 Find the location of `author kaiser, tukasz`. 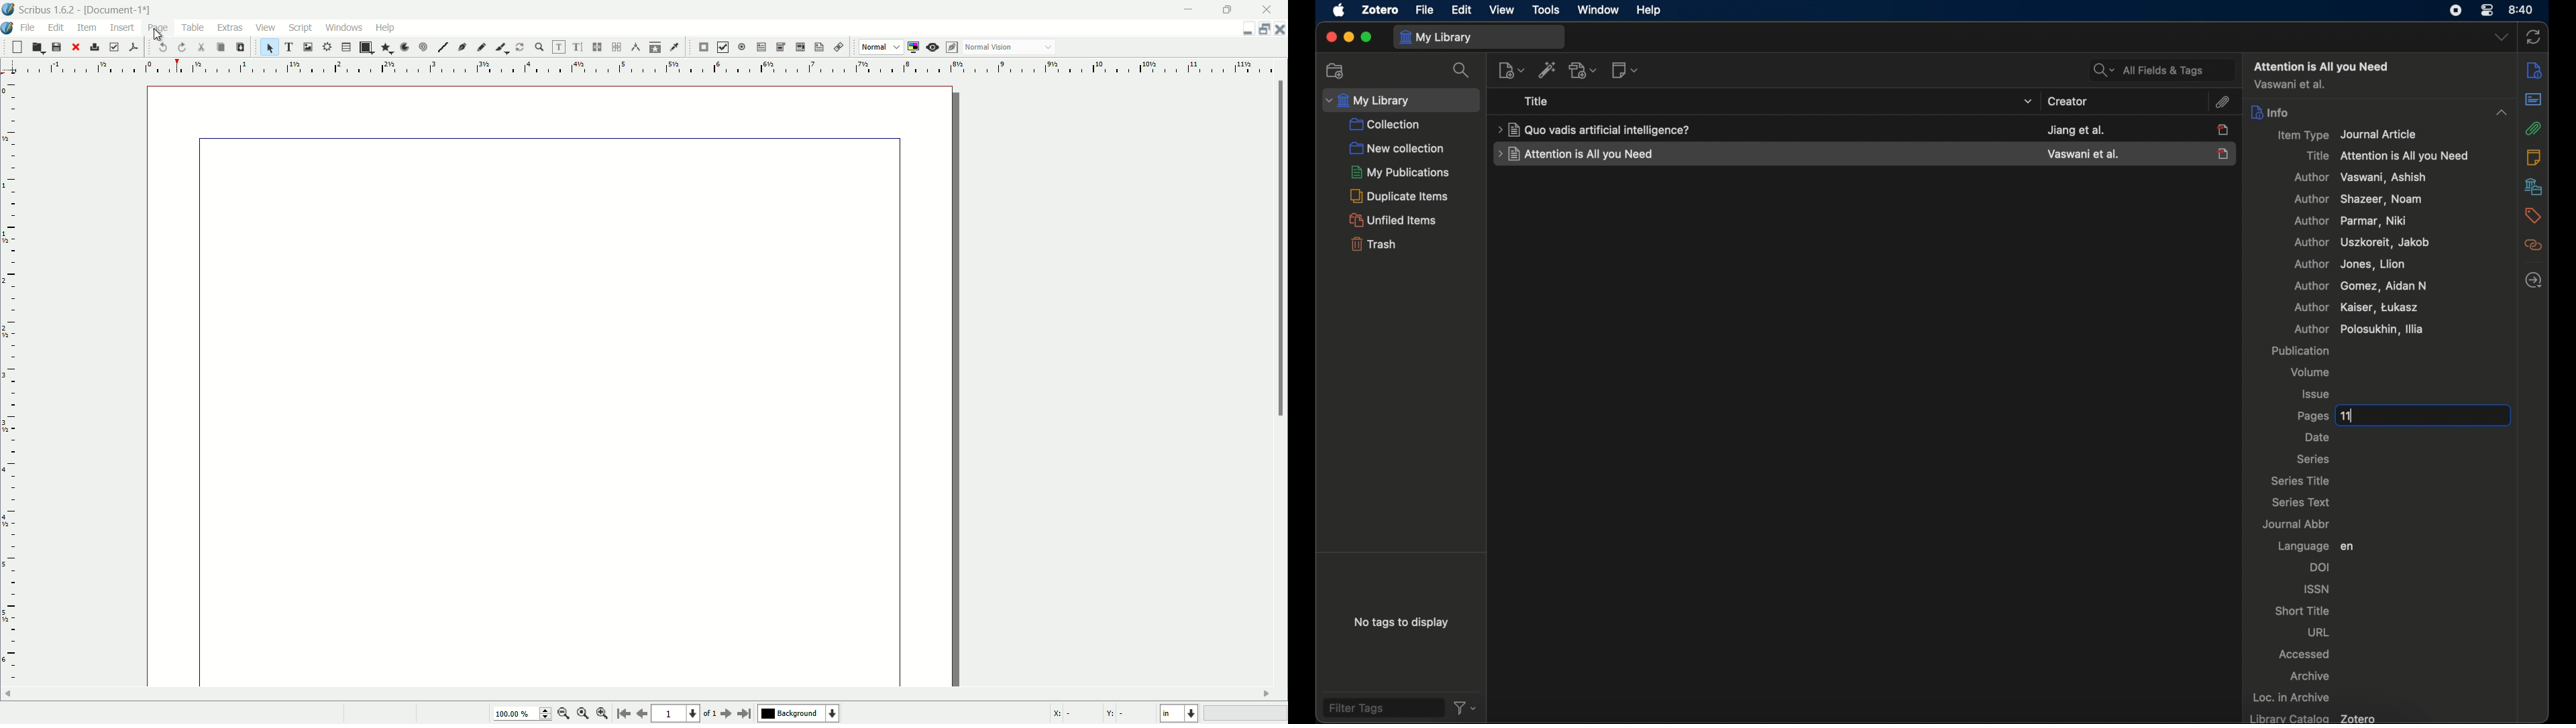

author kaiser, tukasz is located at coordinates (2355, 307).